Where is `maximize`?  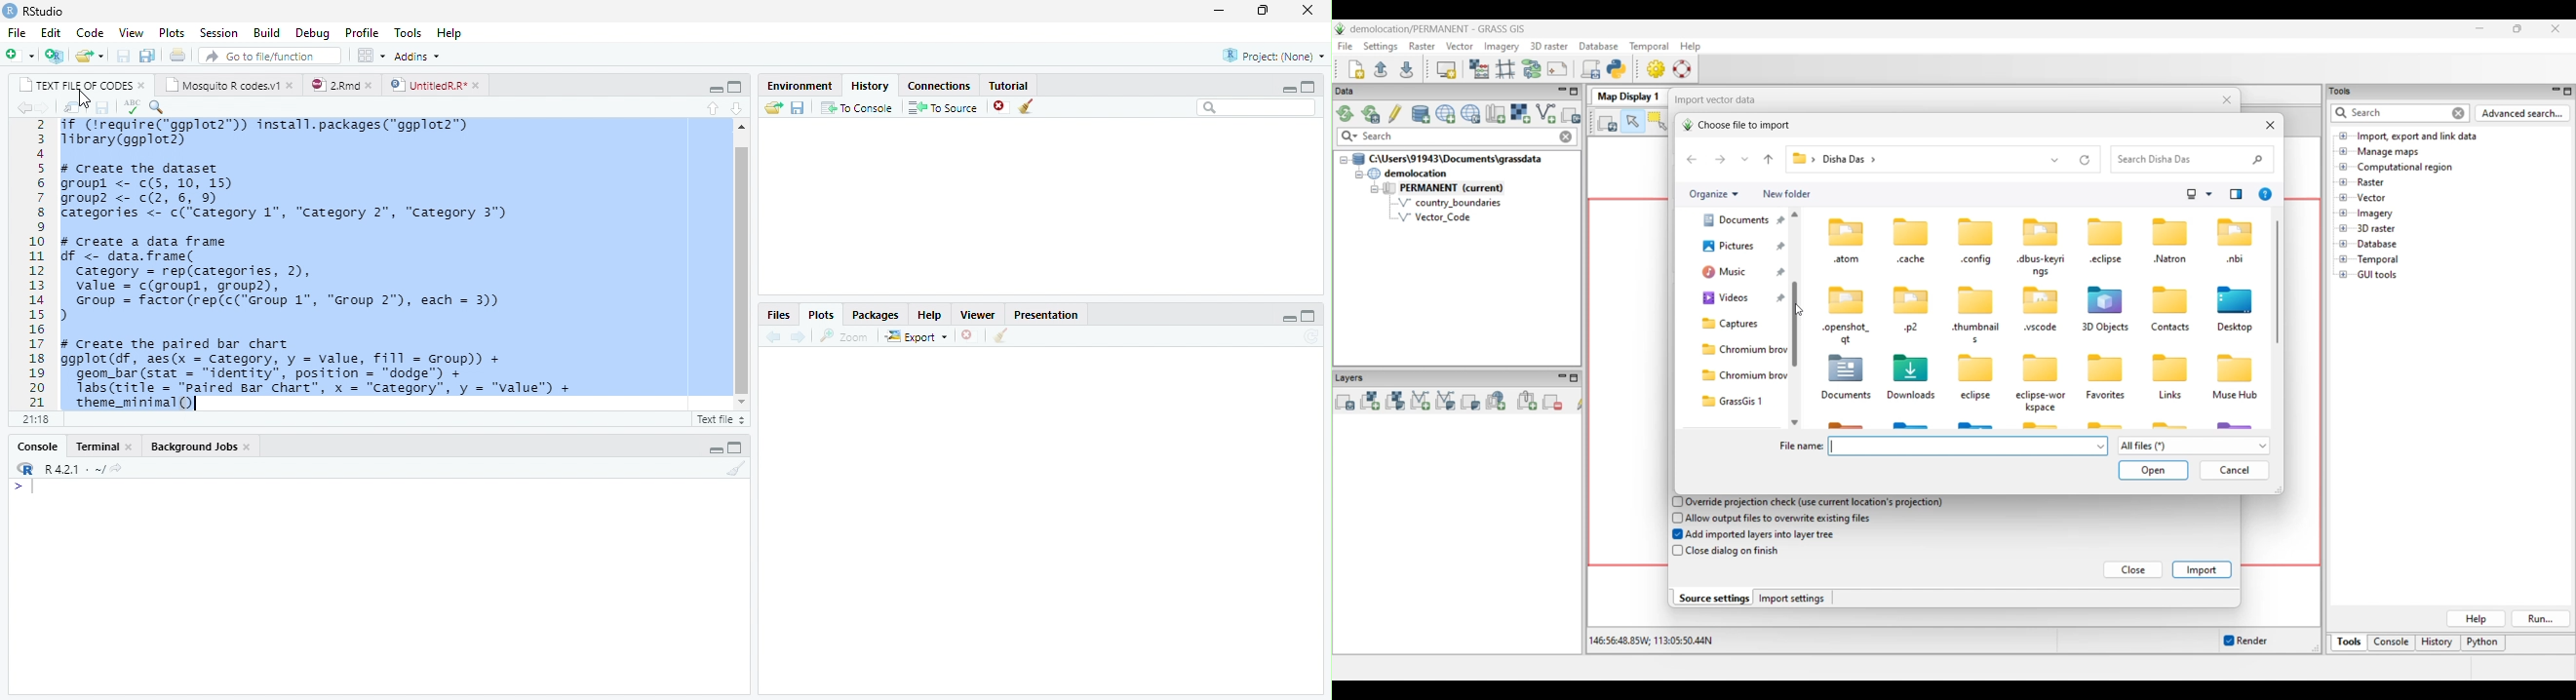 maximize is located at coordinates (1263, 11).